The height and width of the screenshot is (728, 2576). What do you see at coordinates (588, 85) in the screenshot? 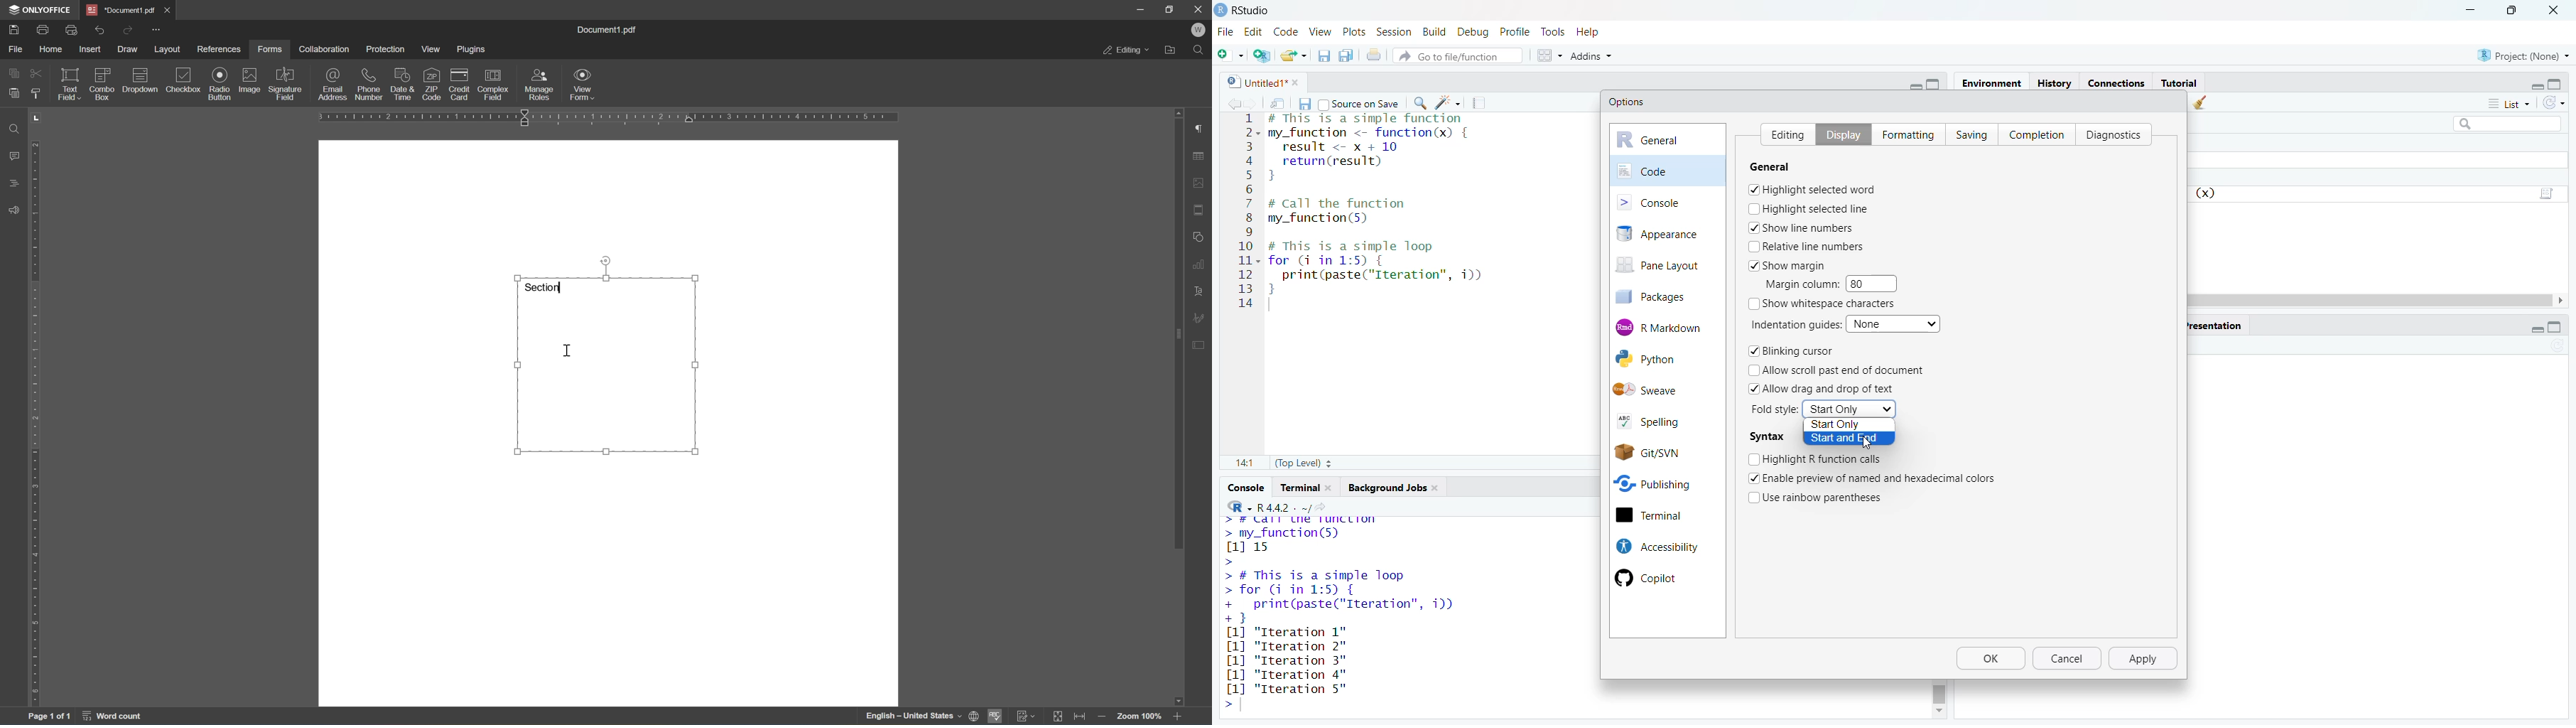
I see `view form` at bounding box center [588, 85].